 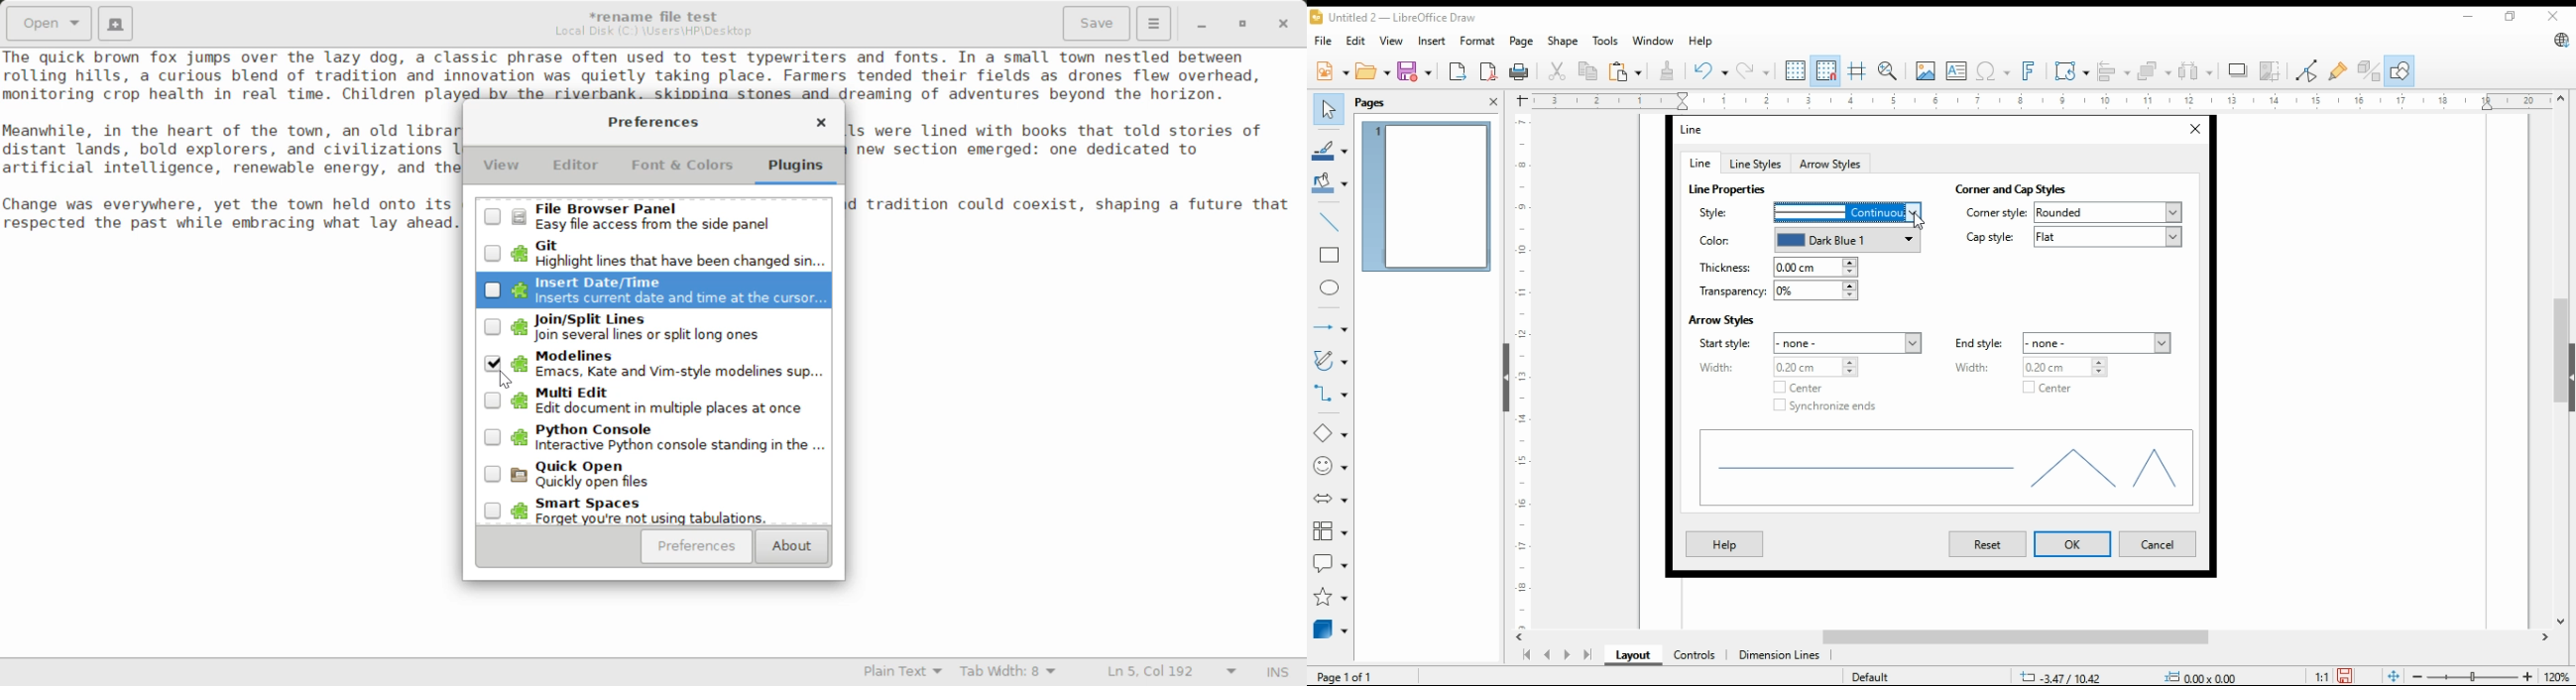 I want to click on view, so click(x=1392, y=41).